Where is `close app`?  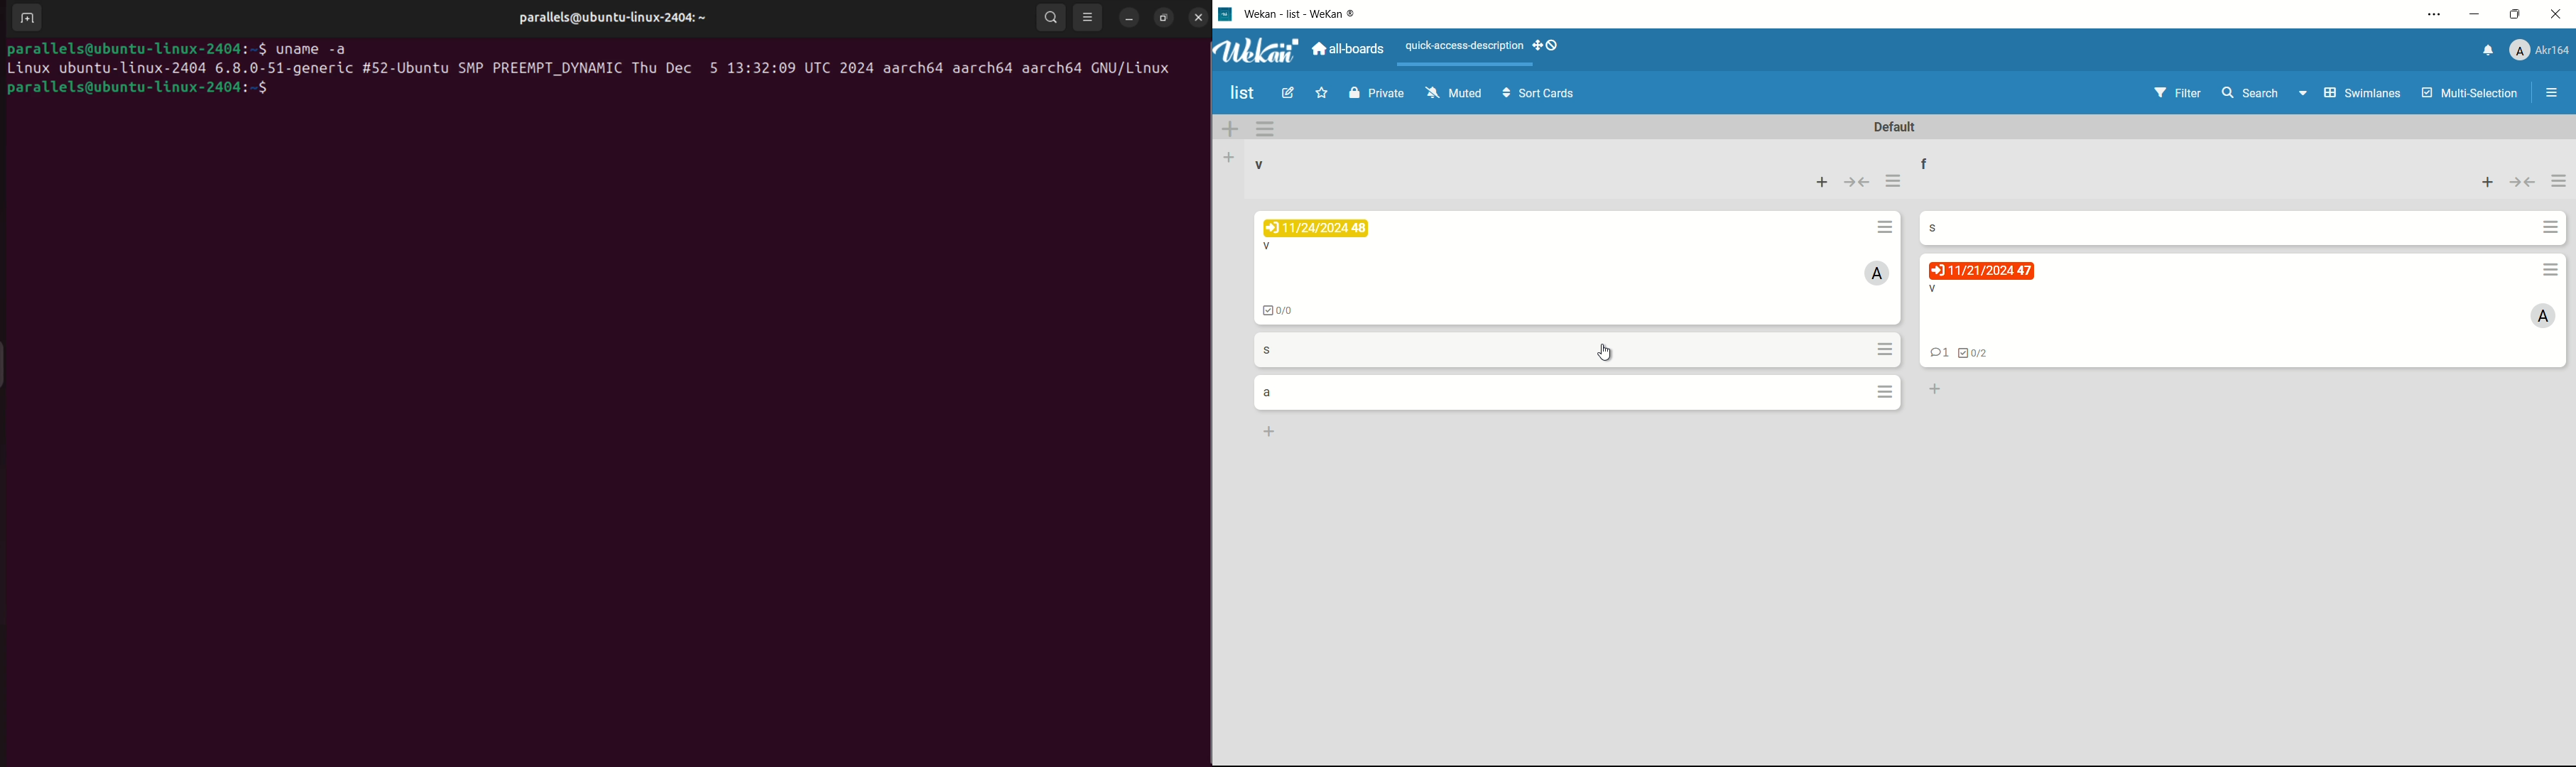 close app is located at coordinates (2558, 16).